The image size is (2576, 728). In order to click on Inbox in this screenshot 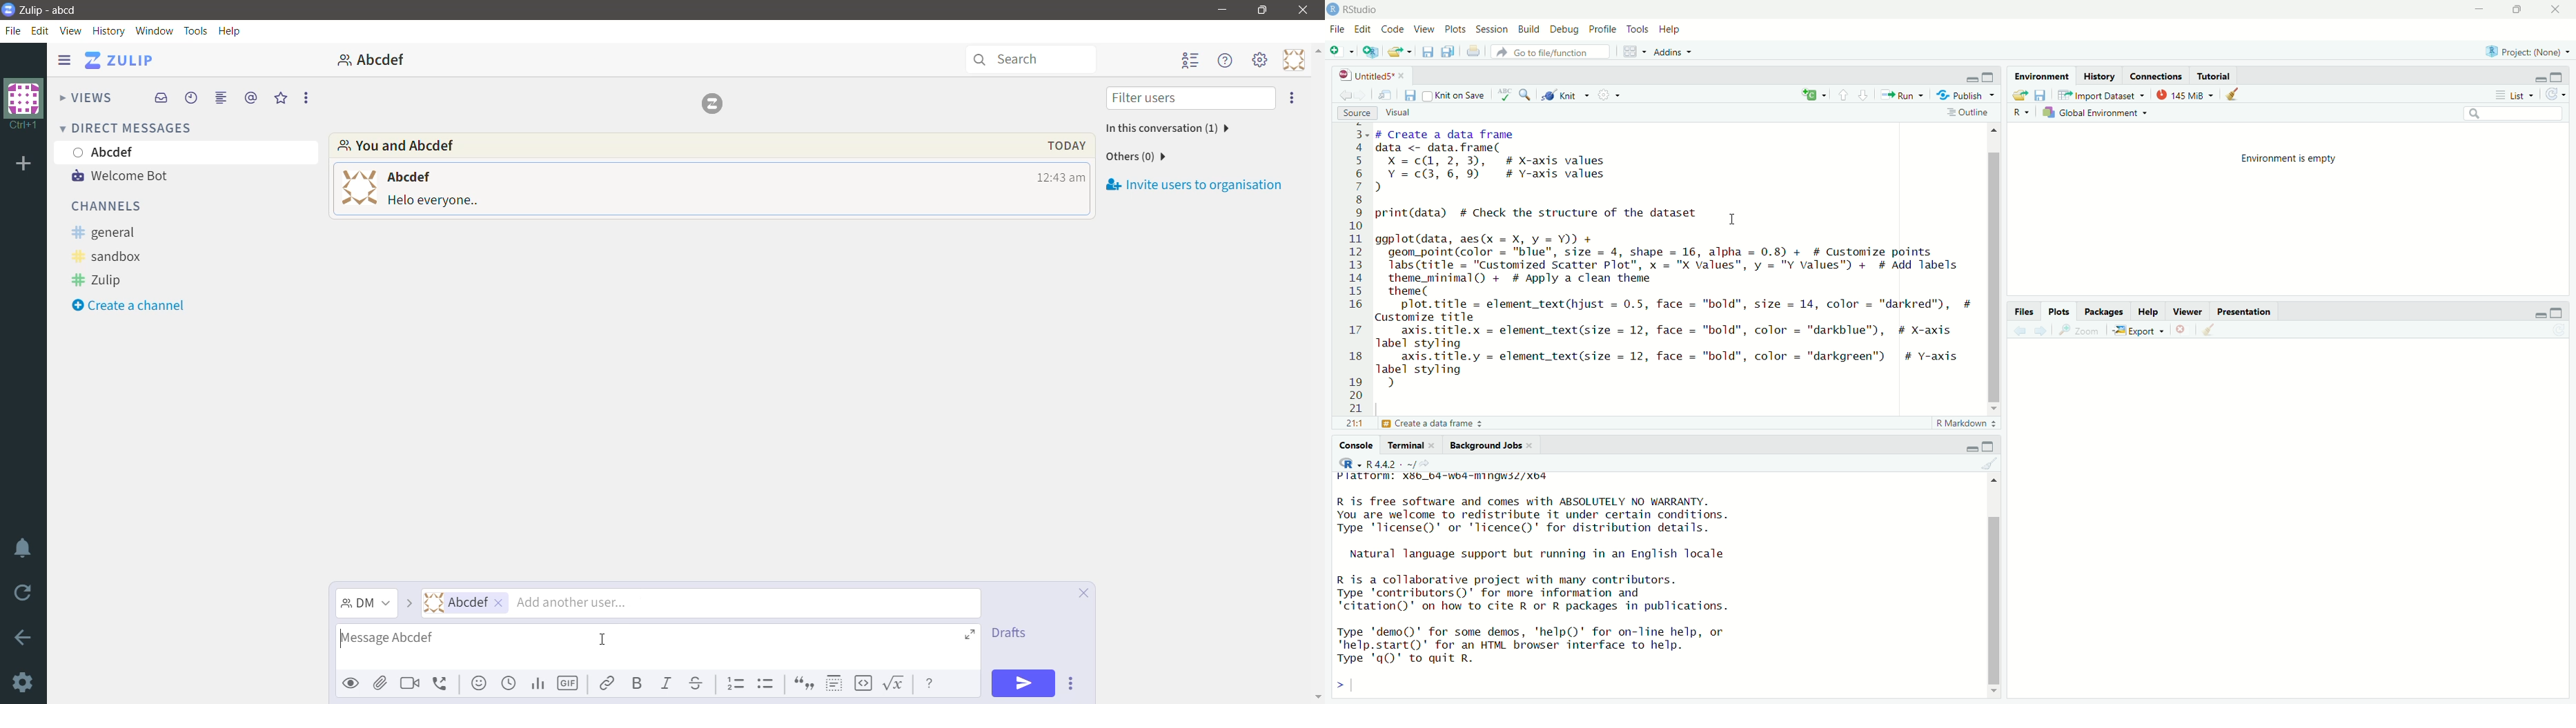, I will do `click(160, 99)`.